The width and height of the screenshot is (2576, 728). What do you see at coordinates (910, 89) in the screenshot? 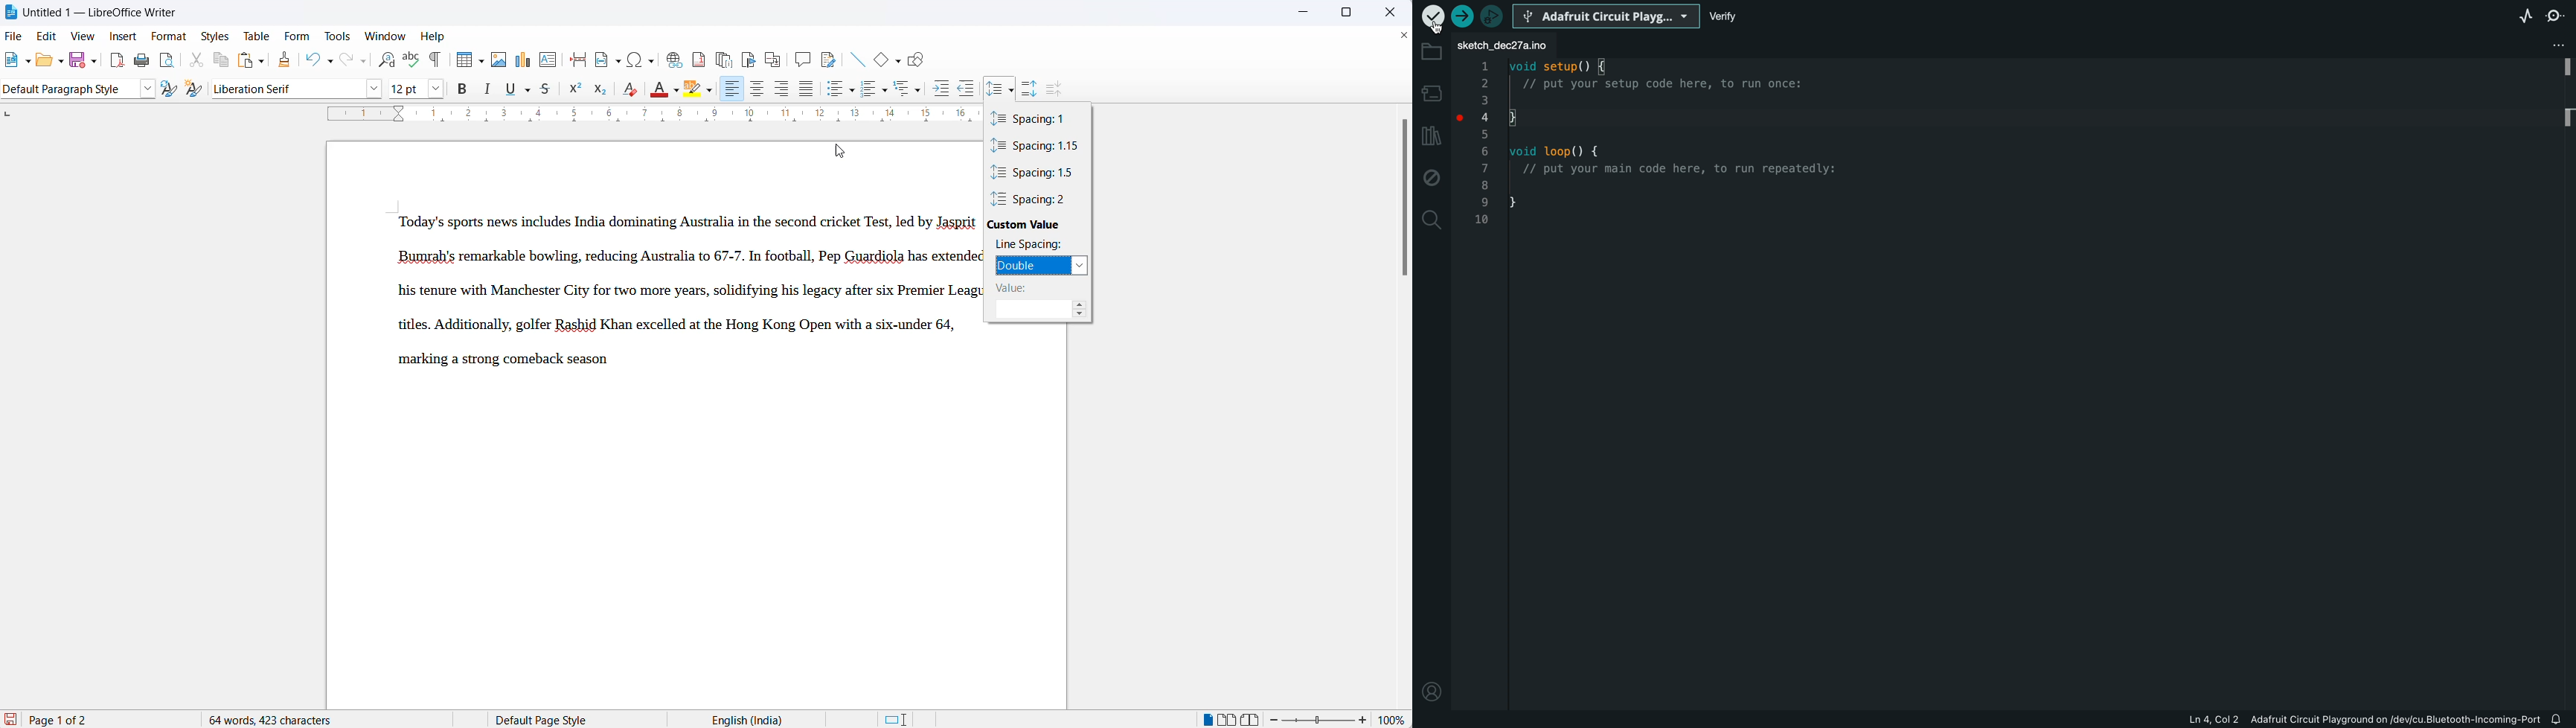
I see `select outline format` at bounding box center [910, 89].